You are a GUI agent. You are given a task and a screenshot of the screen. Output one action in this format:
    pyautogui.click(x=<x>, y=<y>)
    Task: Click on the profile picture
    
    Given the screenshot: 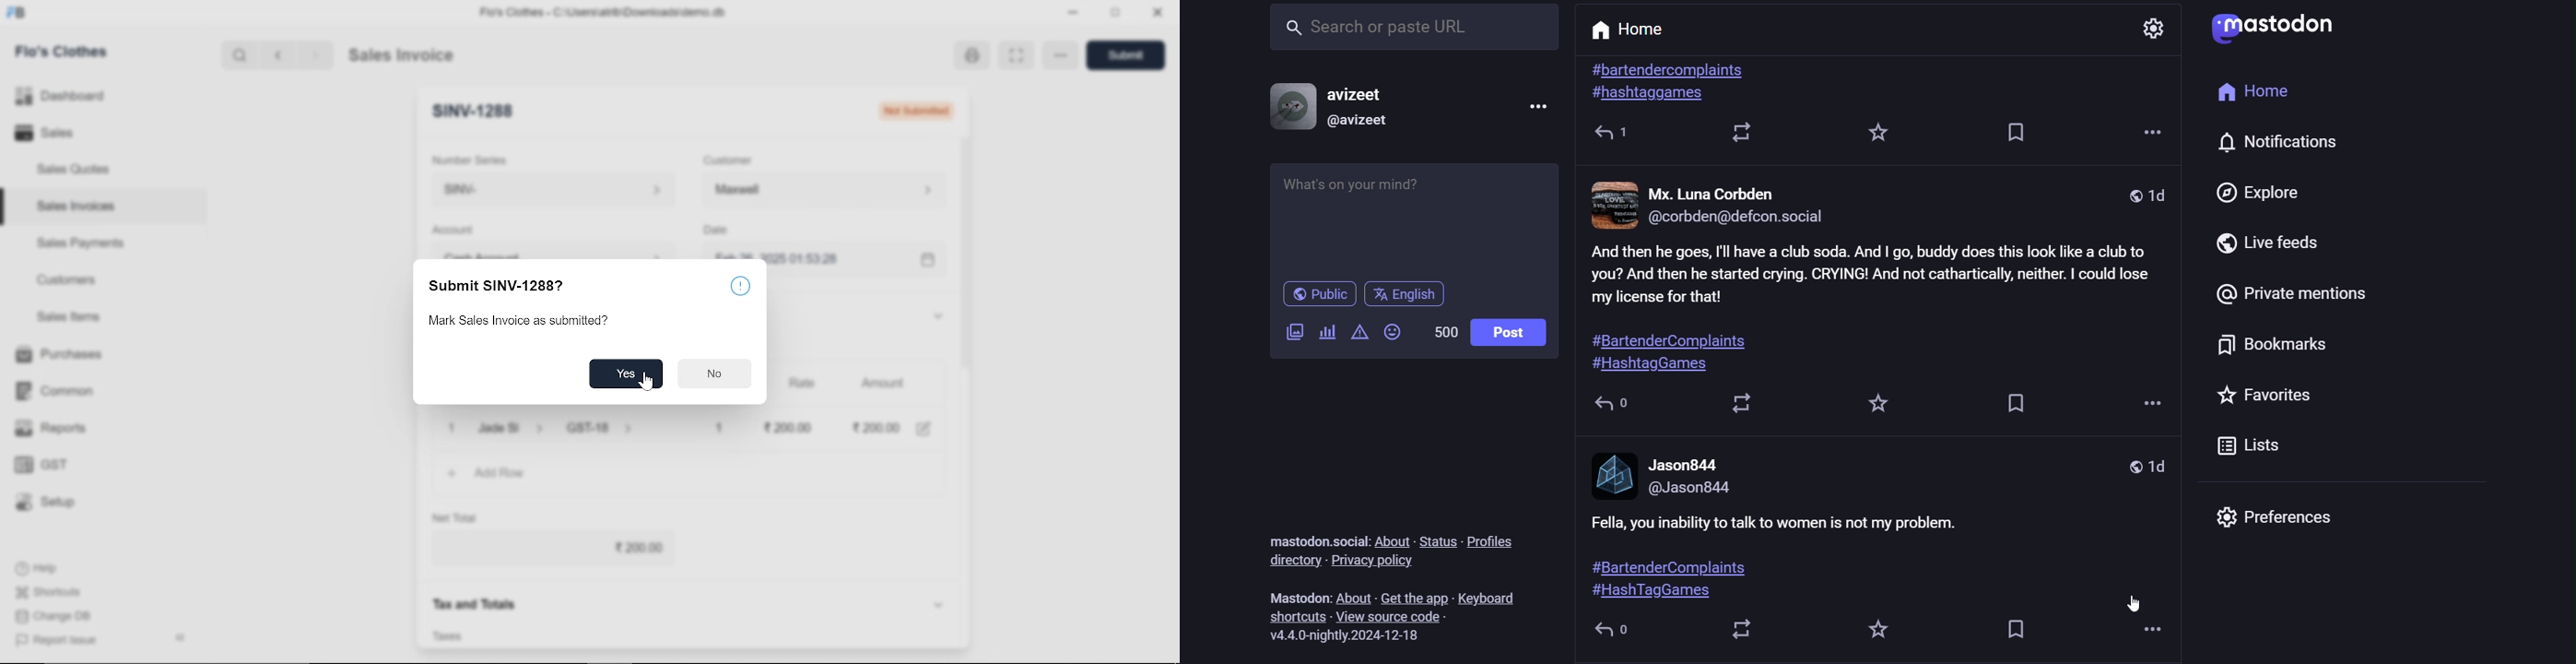 What is the action you would take?
    pyautogui.click(x=1287, y=107)
    